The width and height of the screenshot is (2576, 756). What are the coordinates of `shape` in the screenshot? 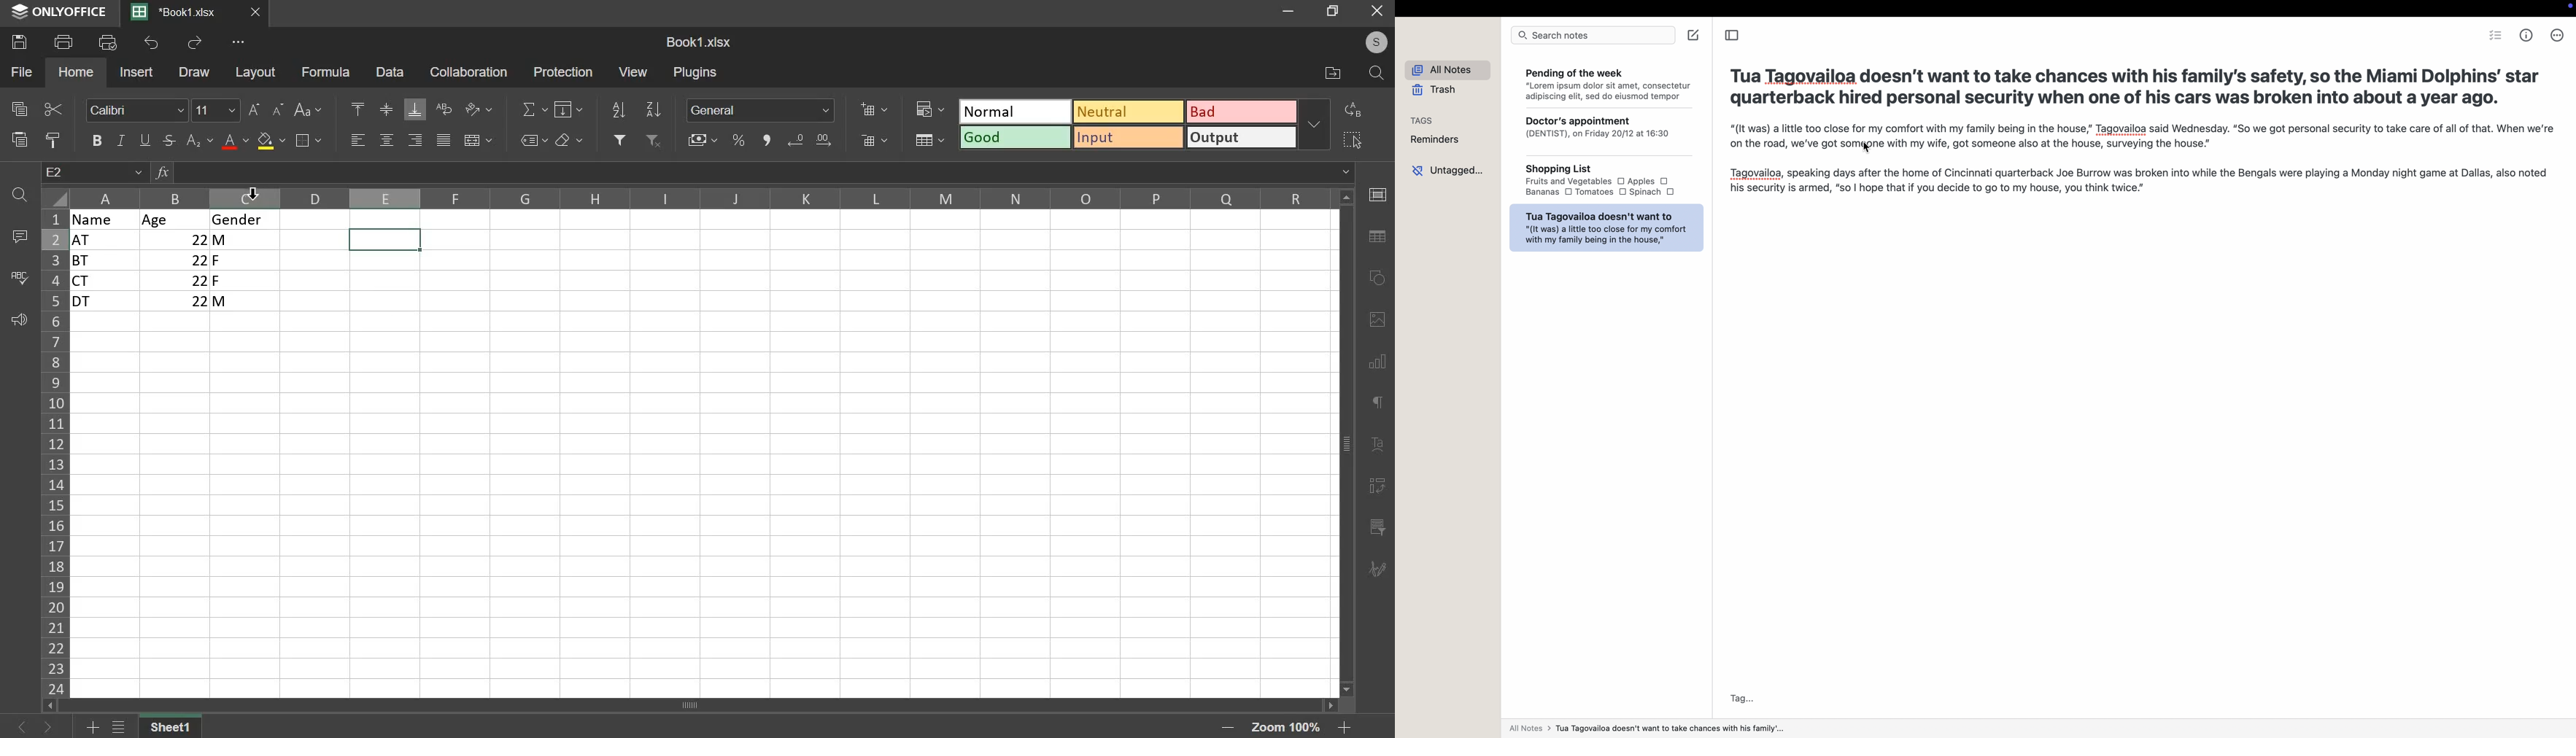 It's located at (1374, 276).